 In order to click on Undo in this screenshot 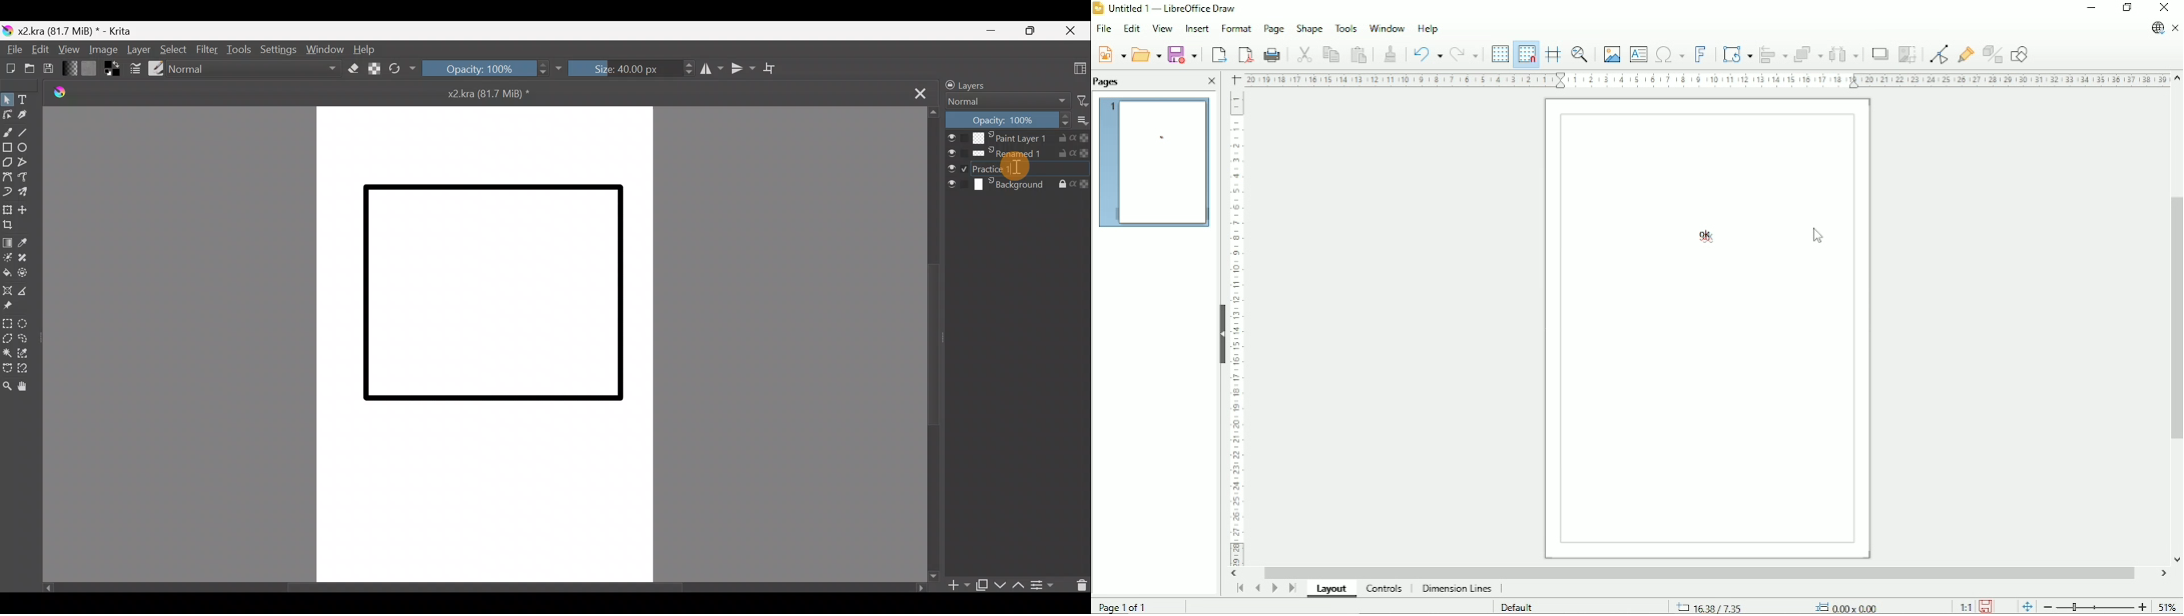, I will do `click(1425, 54)`.